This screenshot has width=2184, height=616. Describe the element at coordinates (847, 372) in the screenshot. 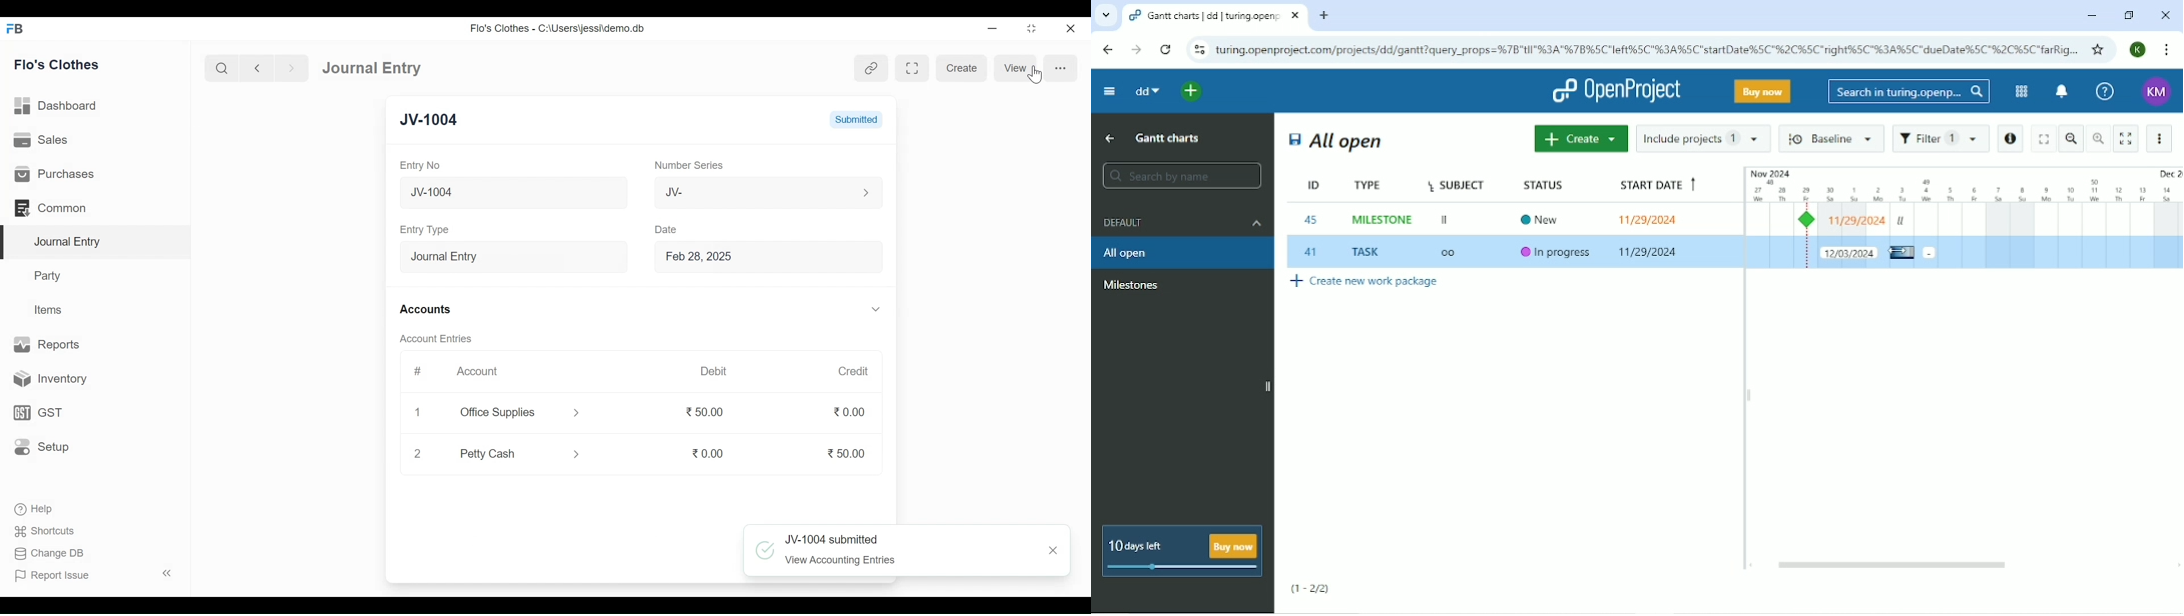

I see `Credit` at that location.